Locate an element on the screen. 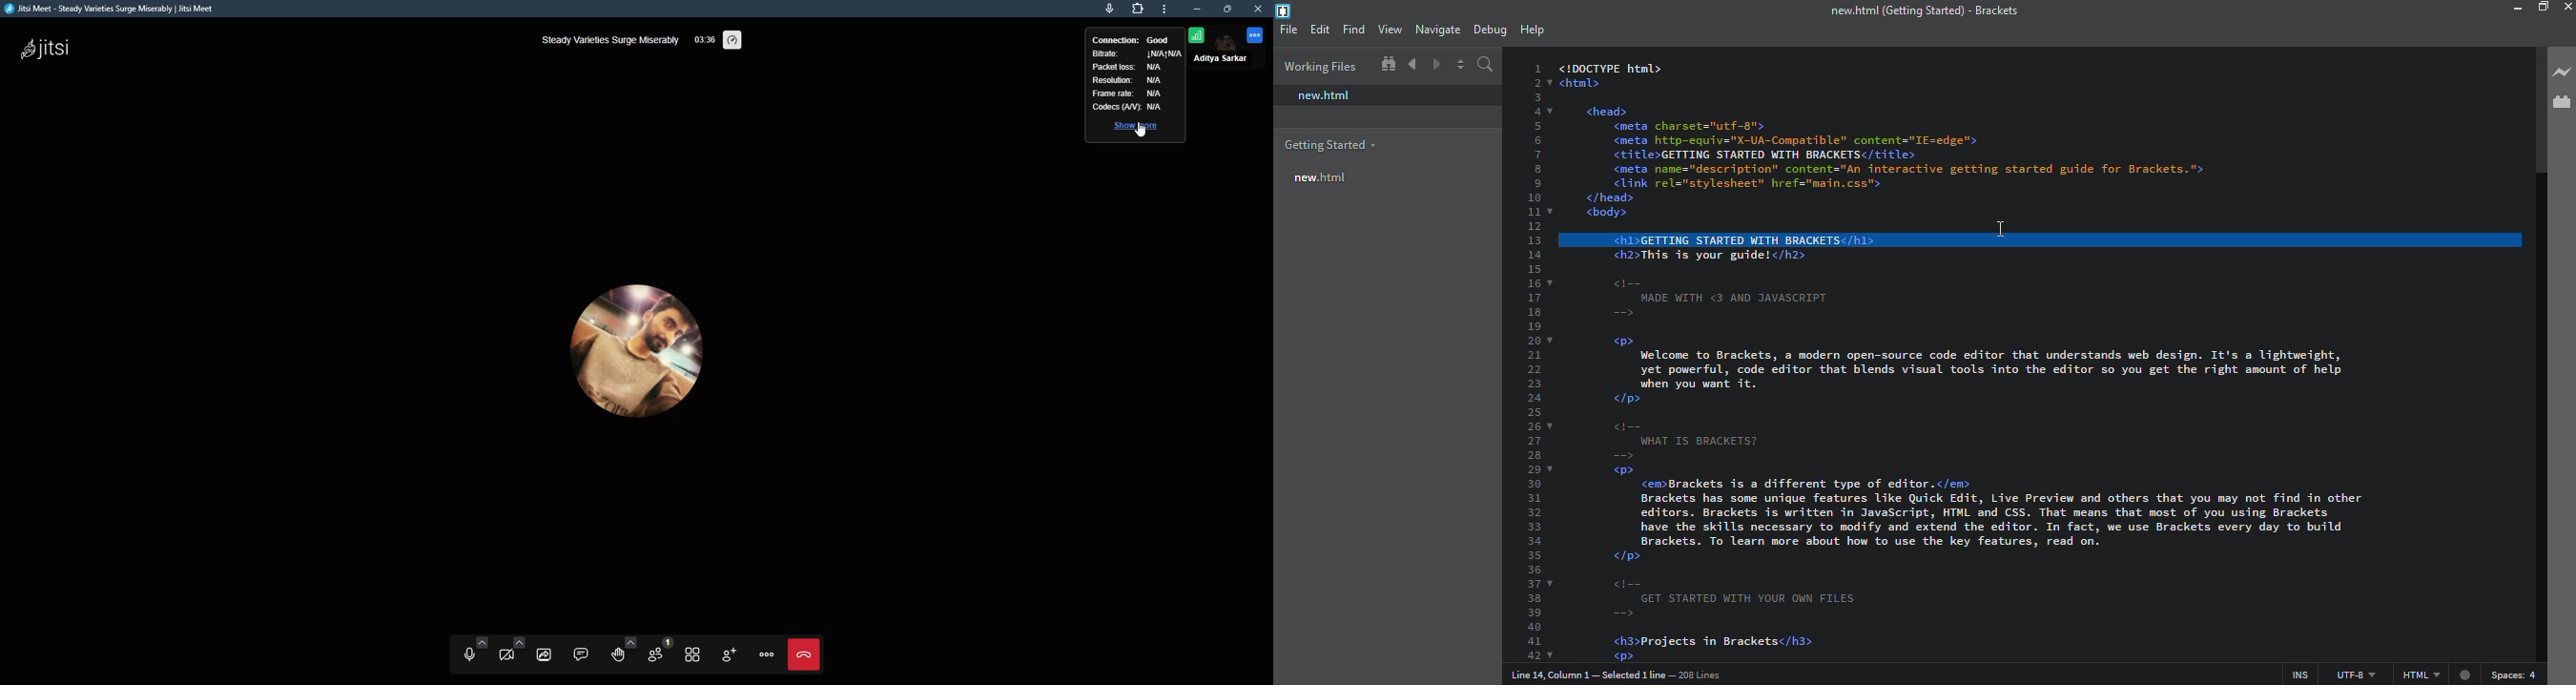 The height and width of the screenshot is (700, 2576). line selected is located at coordinates (1745, 239).